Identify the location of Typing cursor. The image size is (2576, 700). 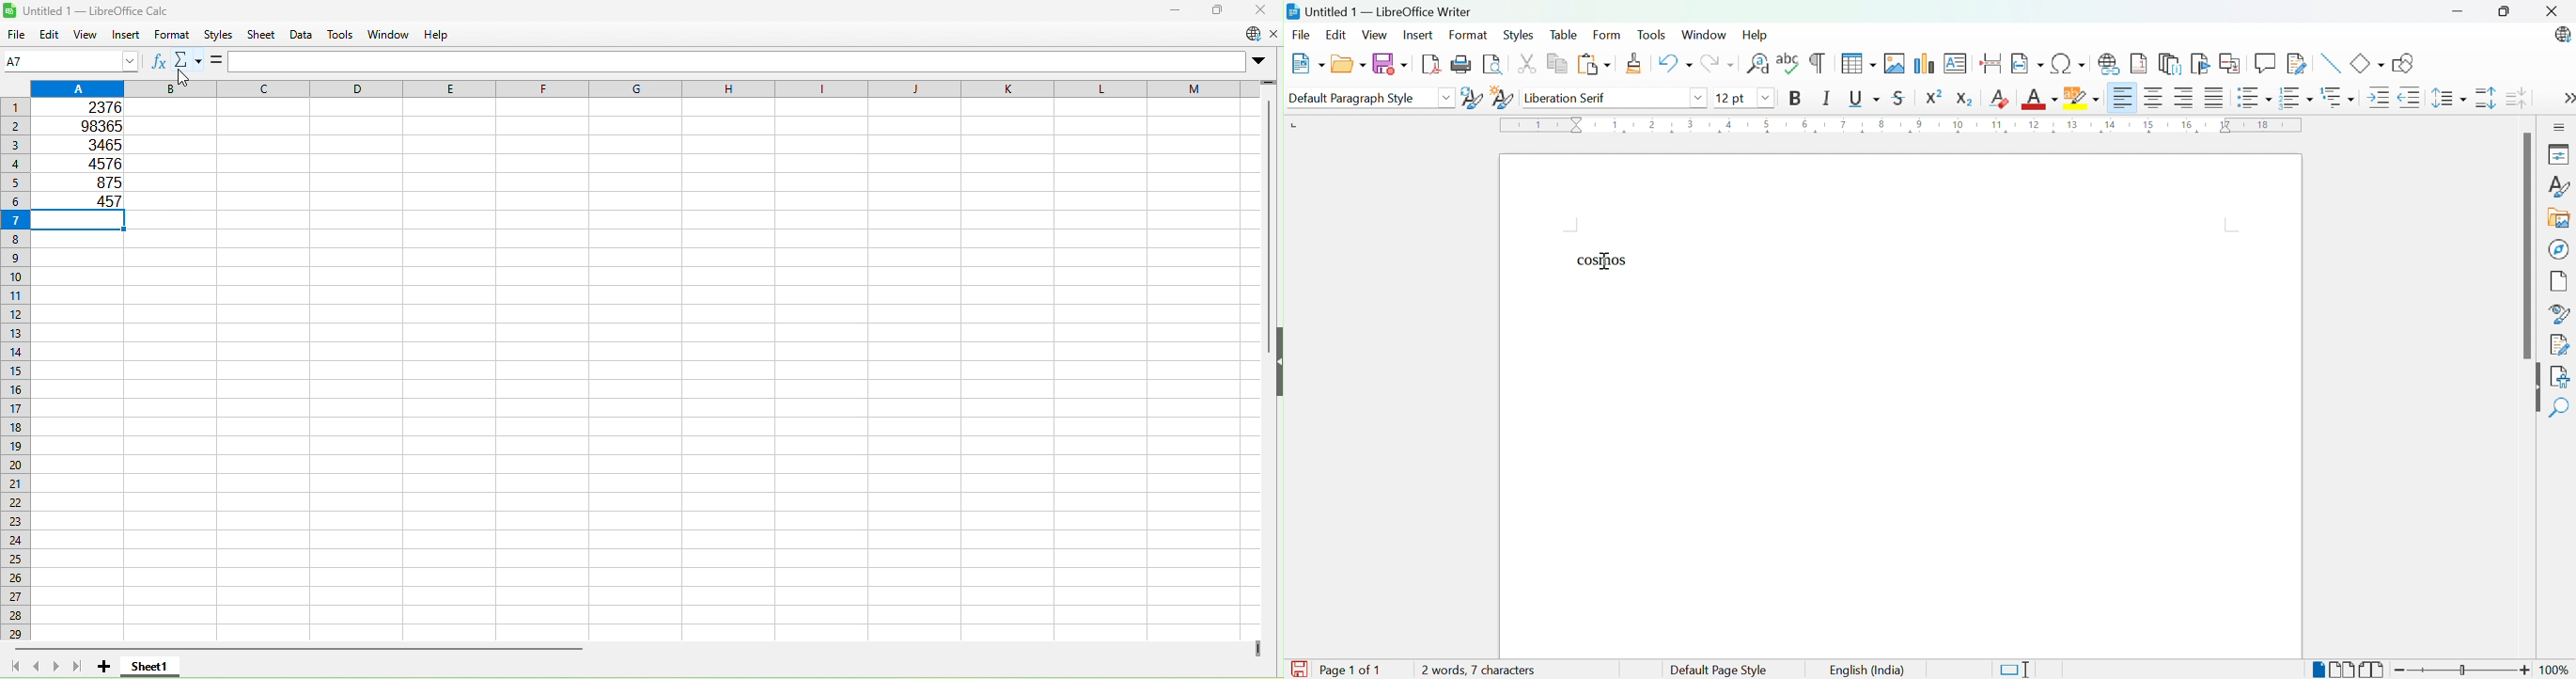
(1597, 263).